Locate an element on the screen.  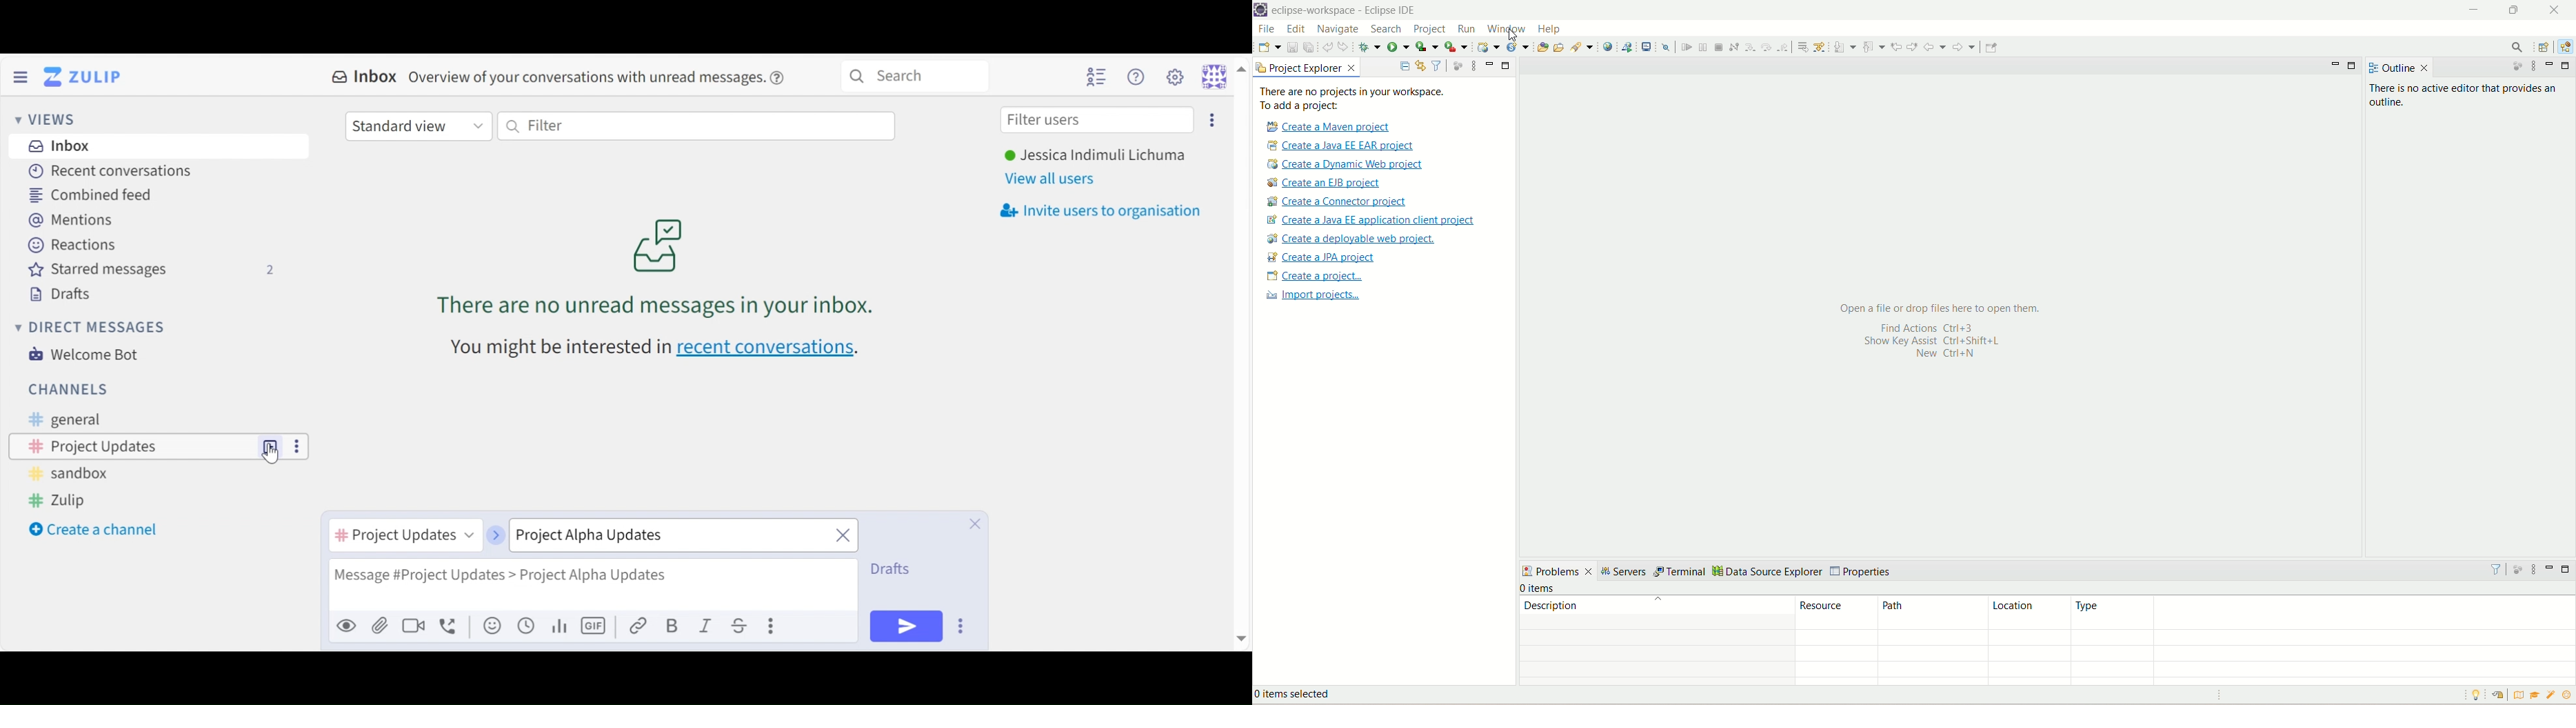
eclipse workspace-Eclipse IDE is located at coordinates (1347, 10).